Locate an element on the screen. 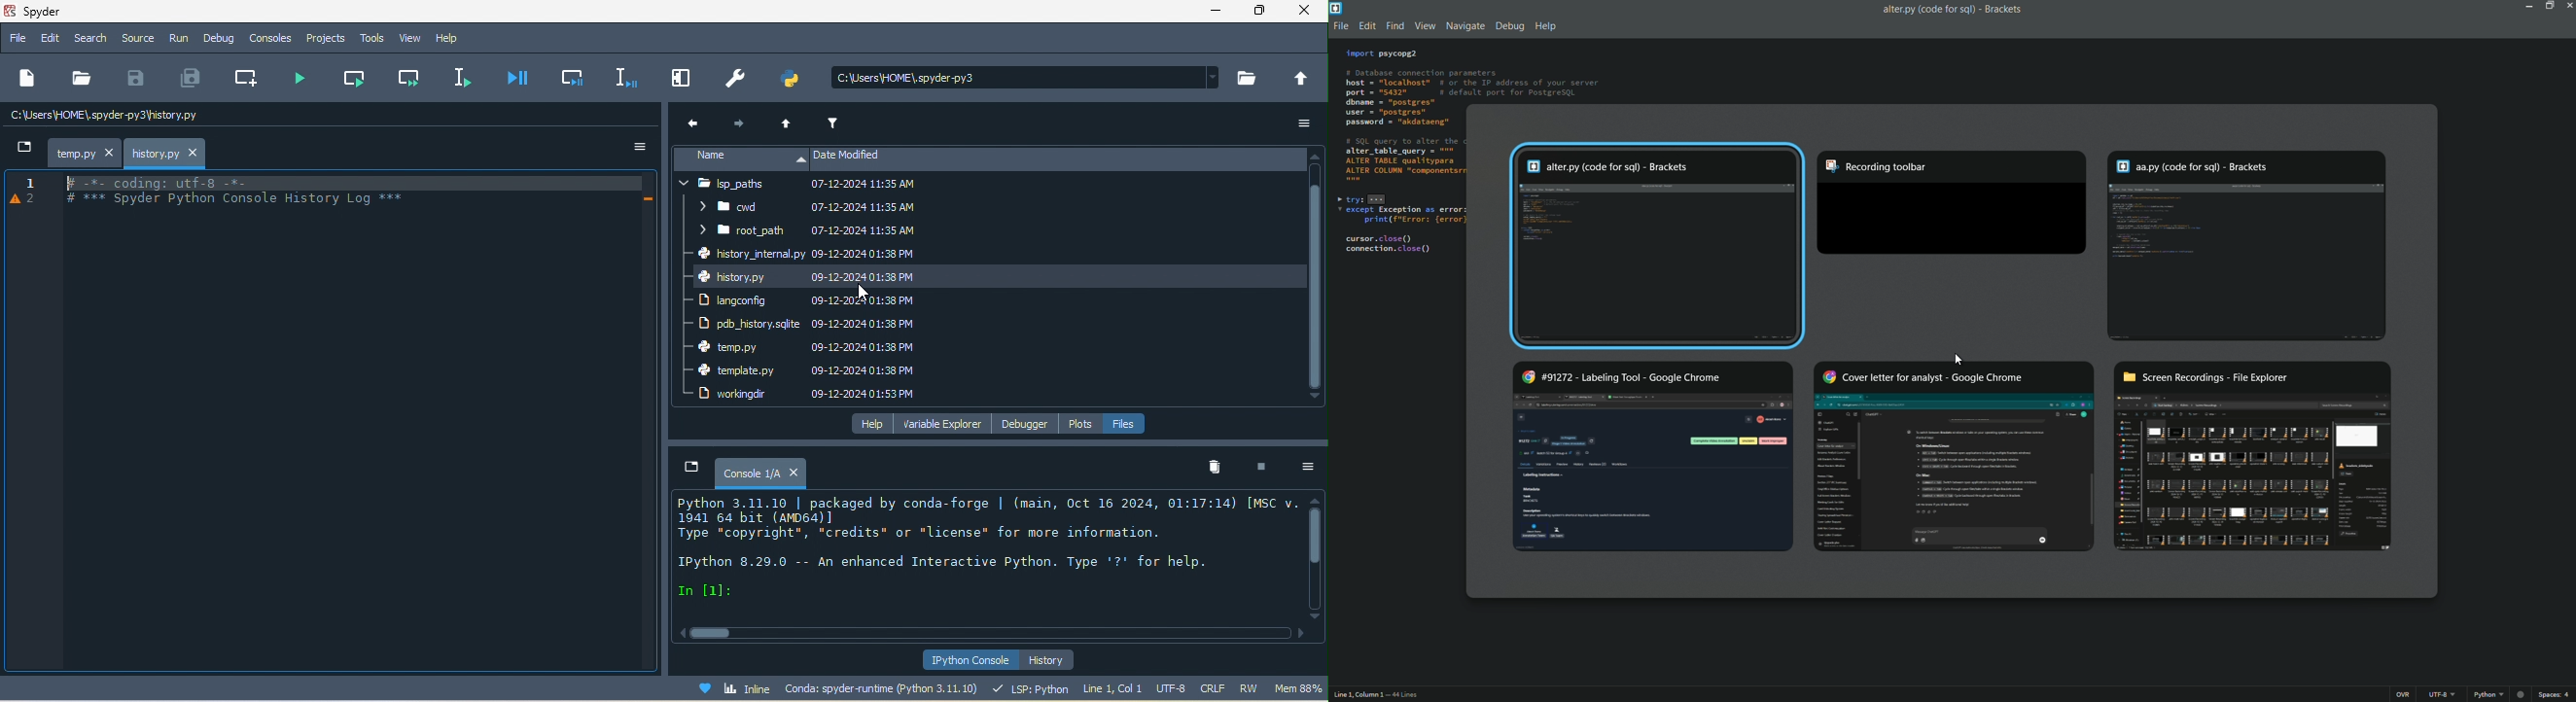 Image resolution: width=2576 pixels, height=728 pixels. maximize current pane is located at coordinates (685, 75).